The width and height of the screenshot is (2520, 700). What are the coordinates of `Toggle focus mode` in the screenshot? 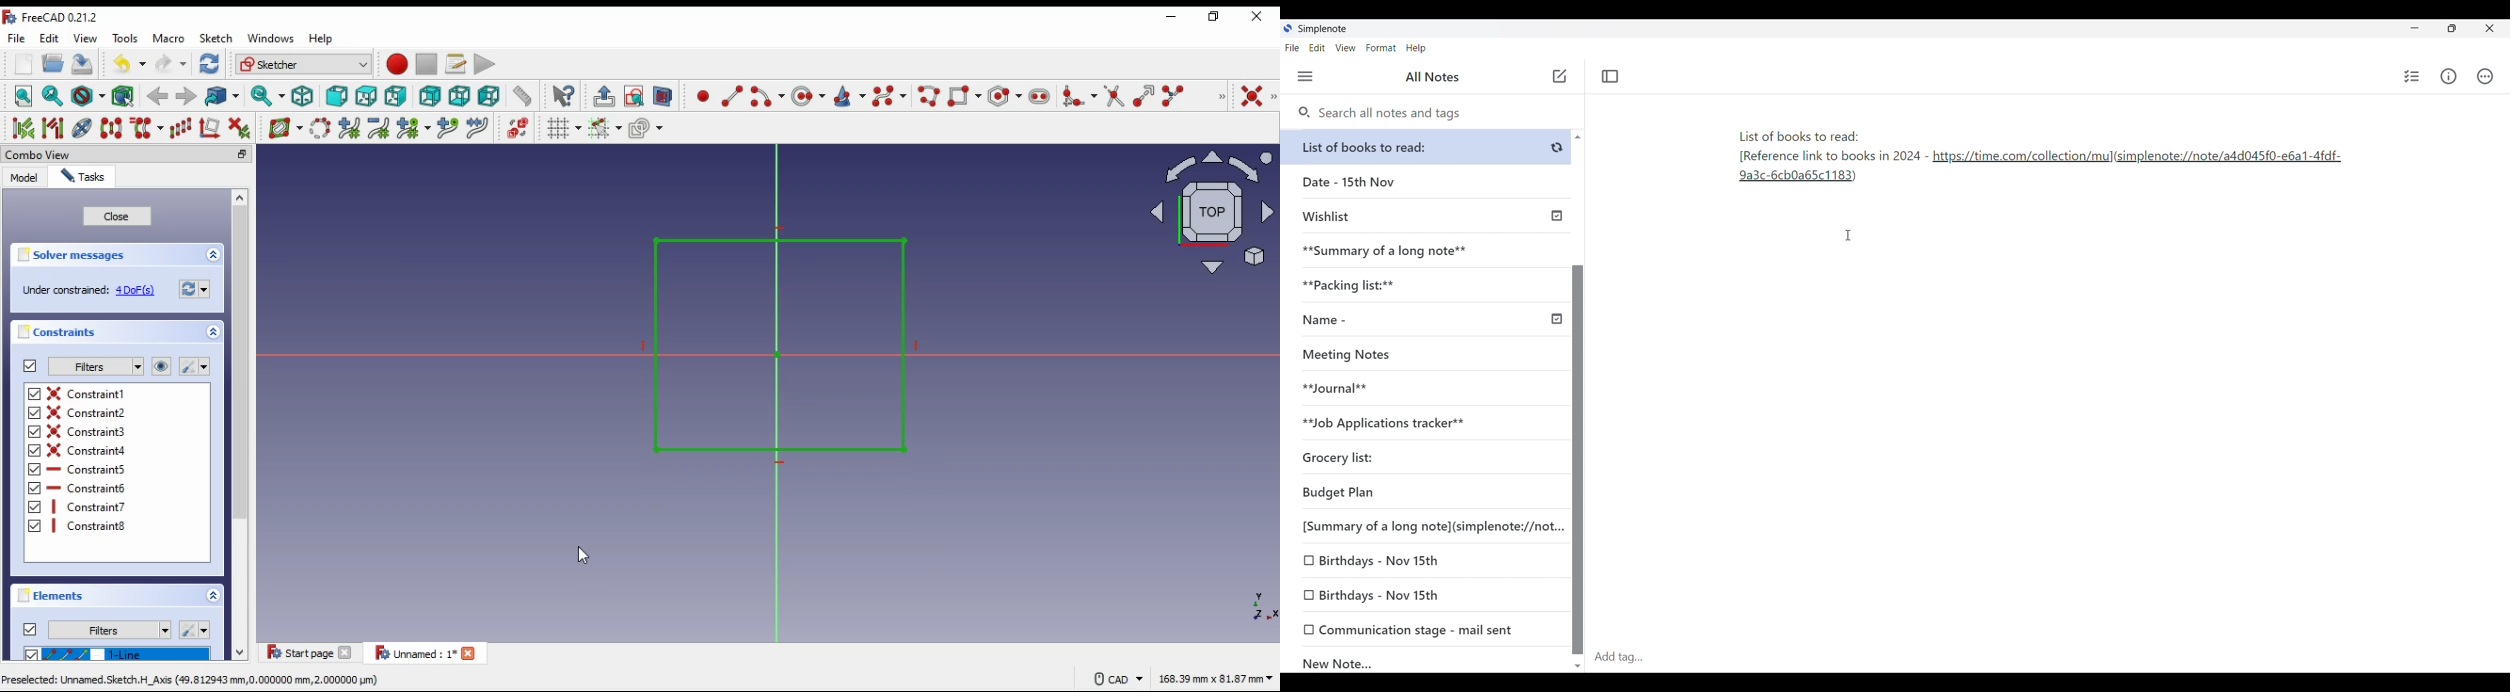 It's located at (1610, 76).